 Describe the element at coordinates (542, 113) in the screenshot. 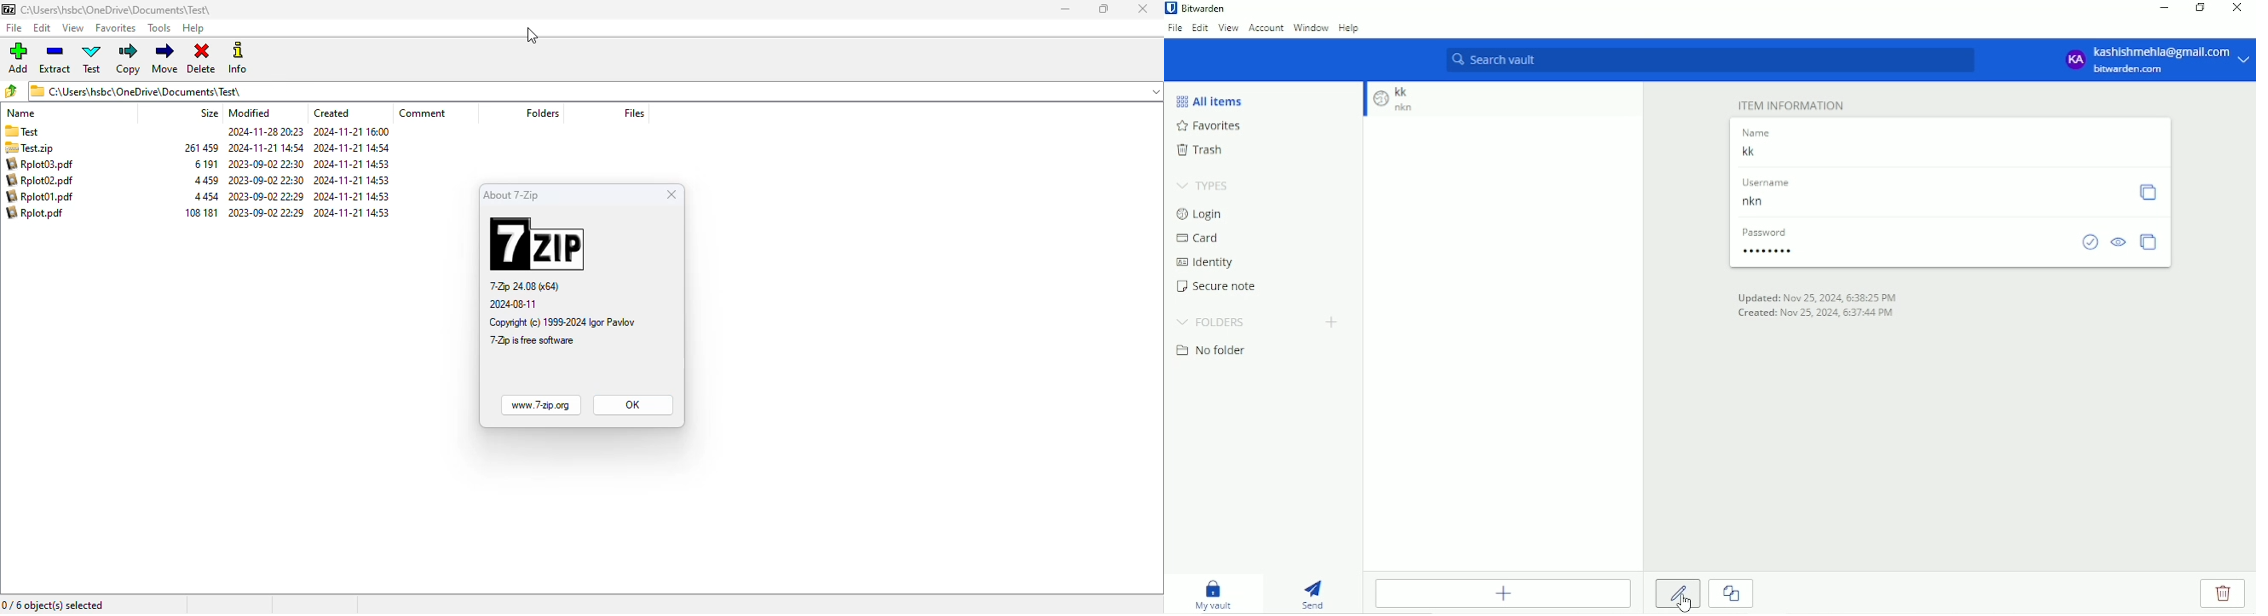

I see `folders` at that location.